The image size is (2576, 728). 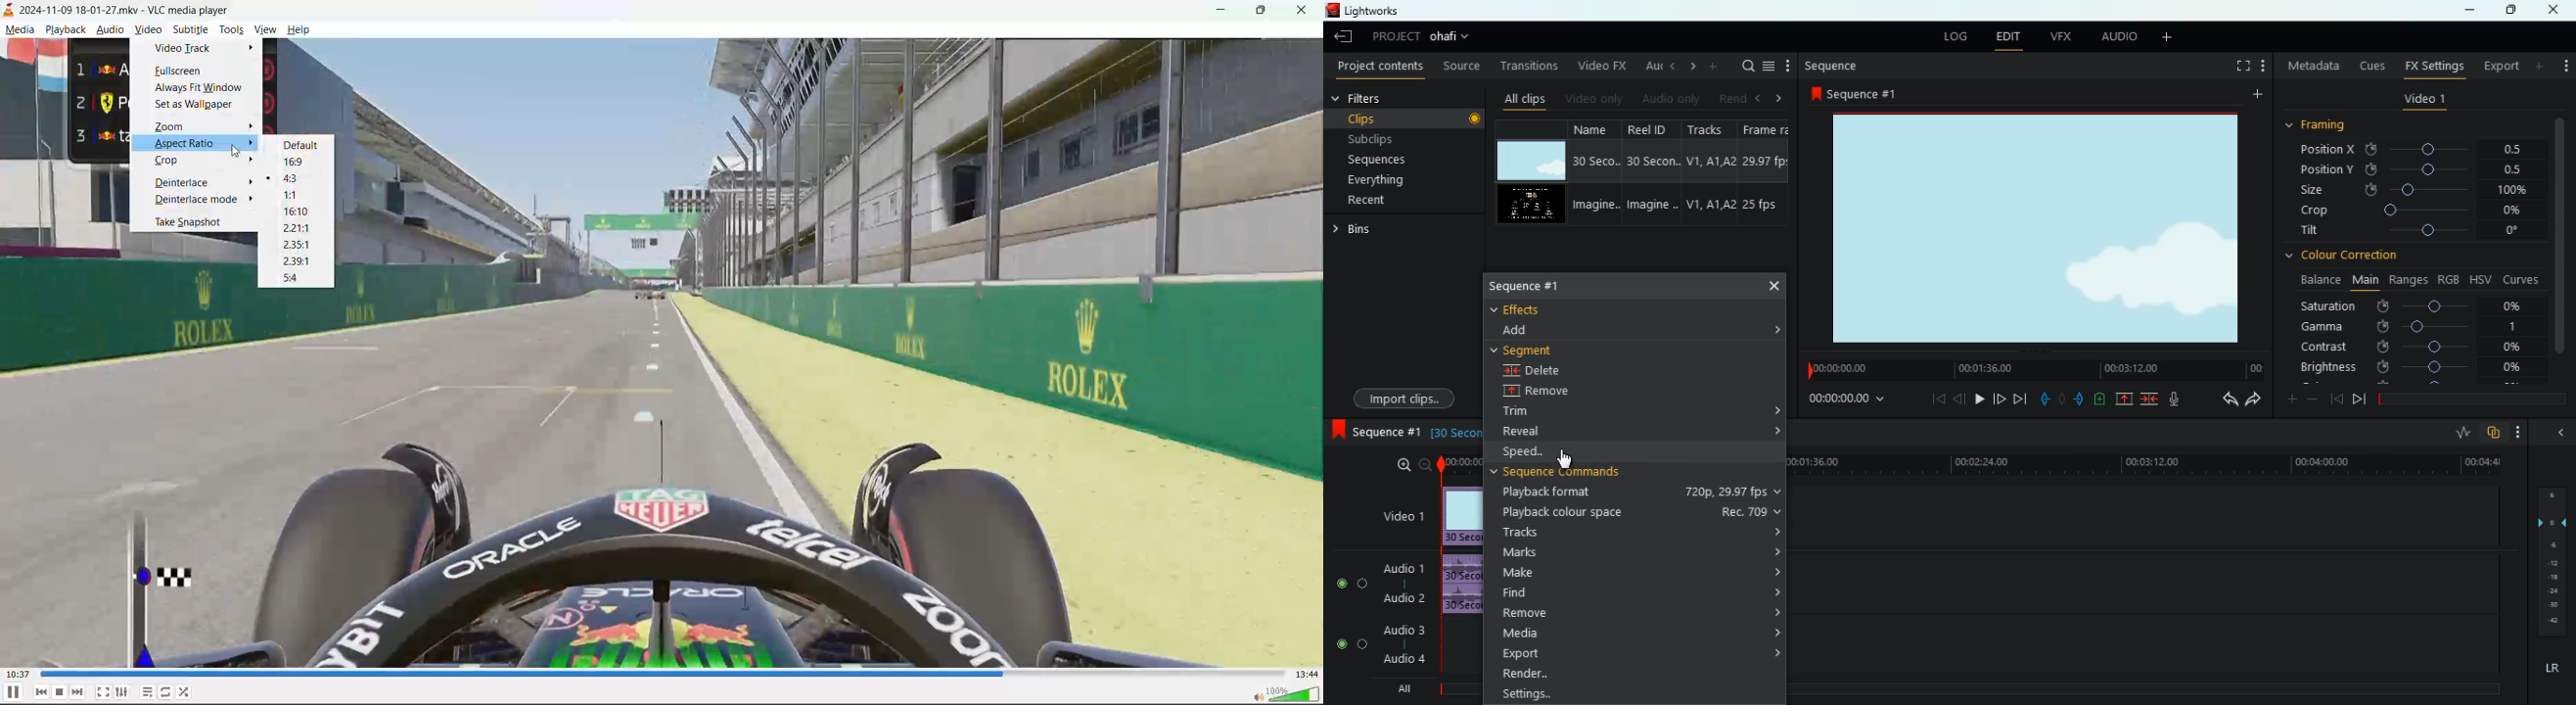 What do you see at coordinates (2413, 212) in the screenshot?
I see `crop` at bounding box center [2413, 212].